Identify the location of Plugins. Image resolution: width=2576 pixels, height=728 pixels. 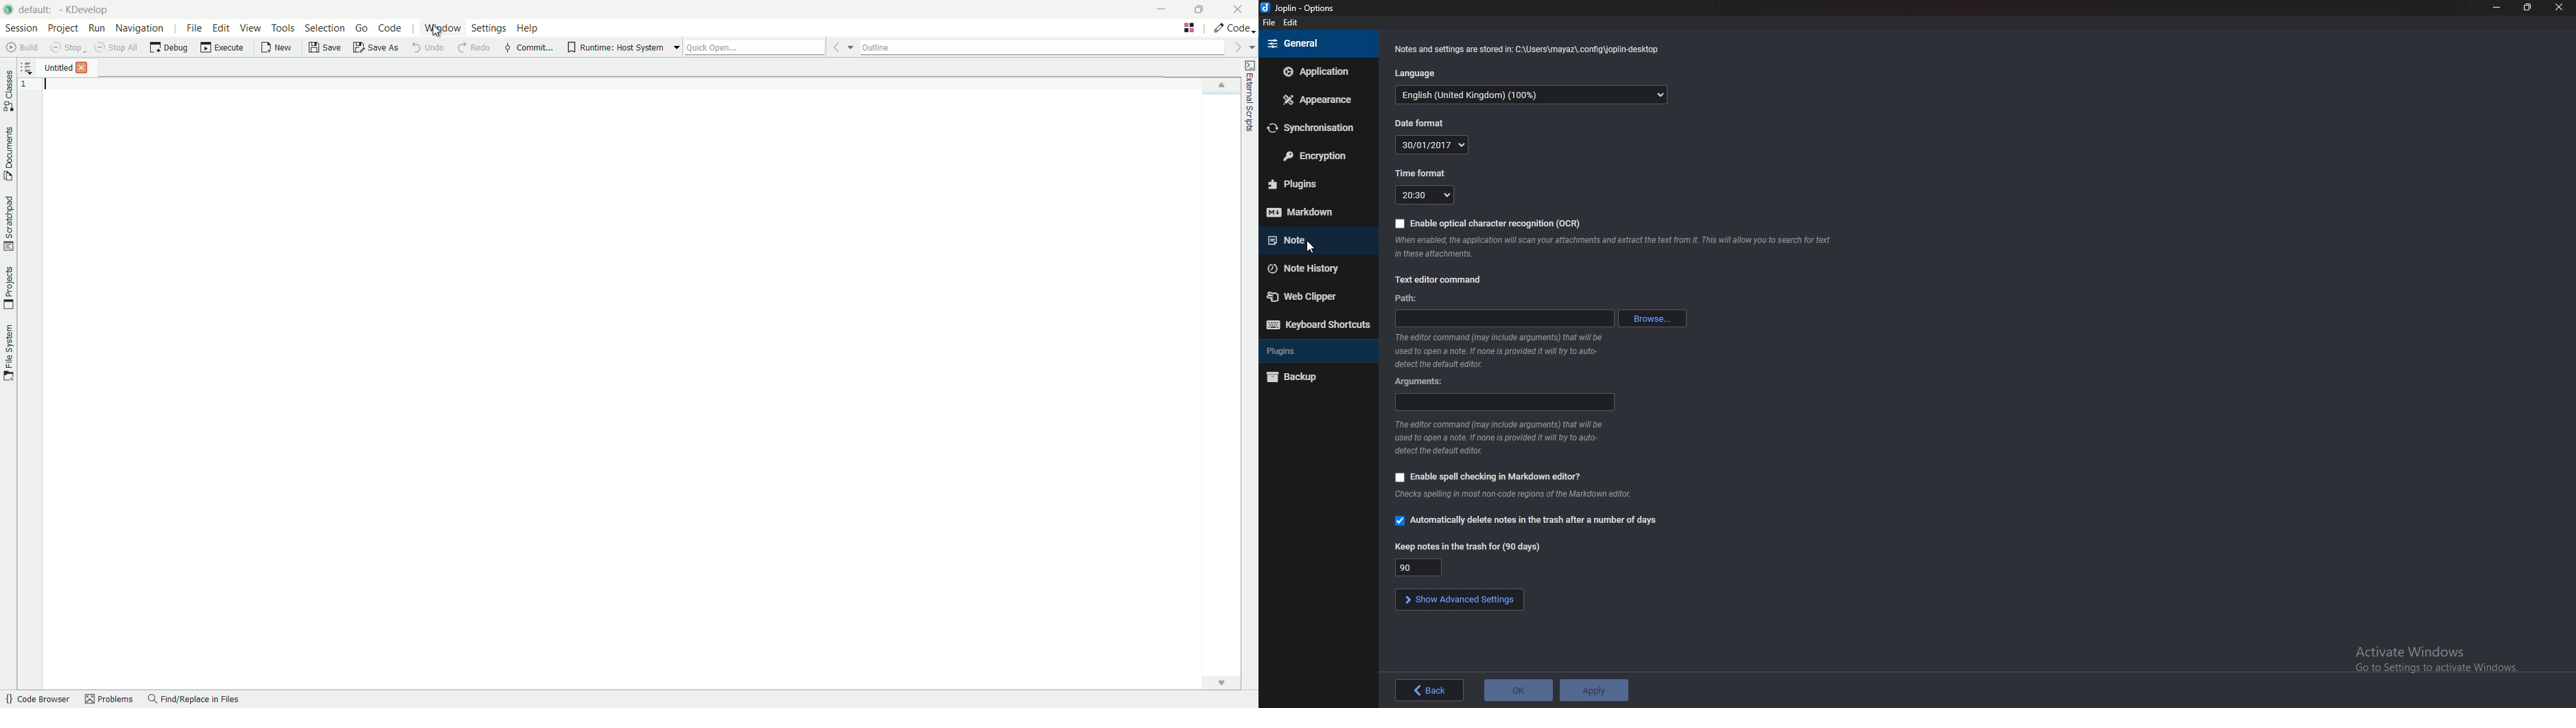
(1315, 182).